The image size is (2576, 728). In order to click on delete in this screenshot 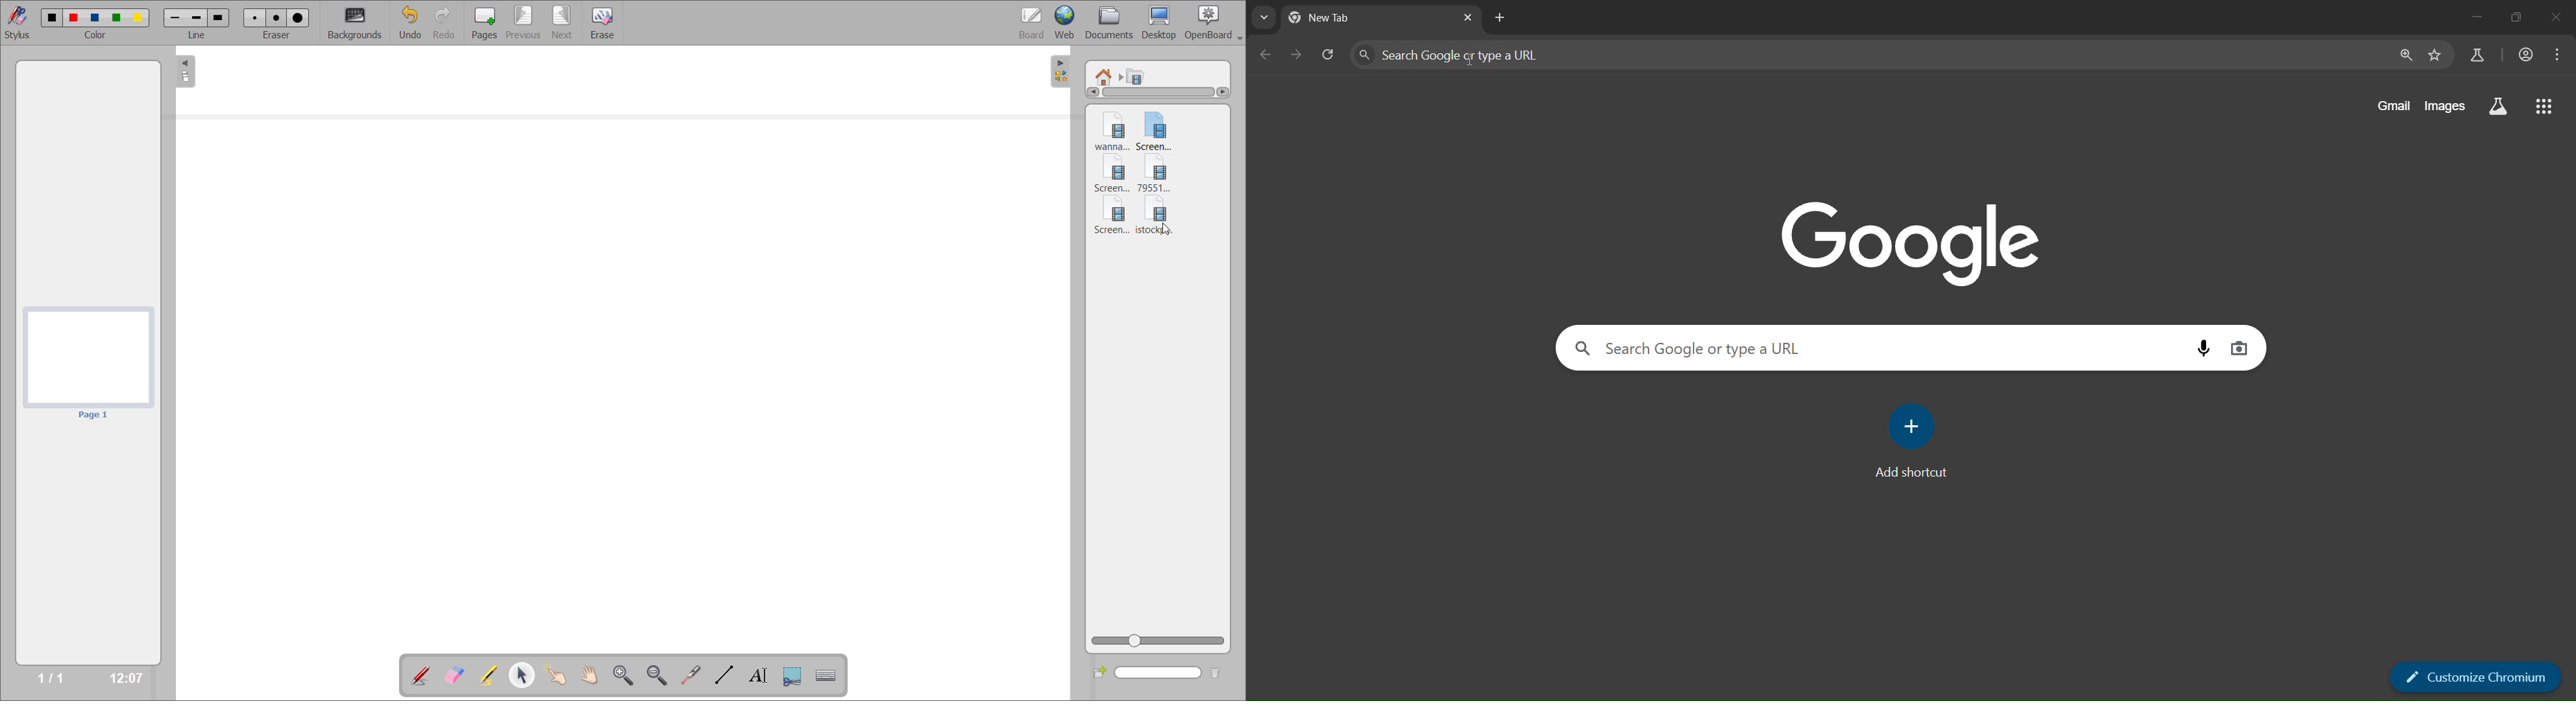, I will do `click(1215, 674)`.